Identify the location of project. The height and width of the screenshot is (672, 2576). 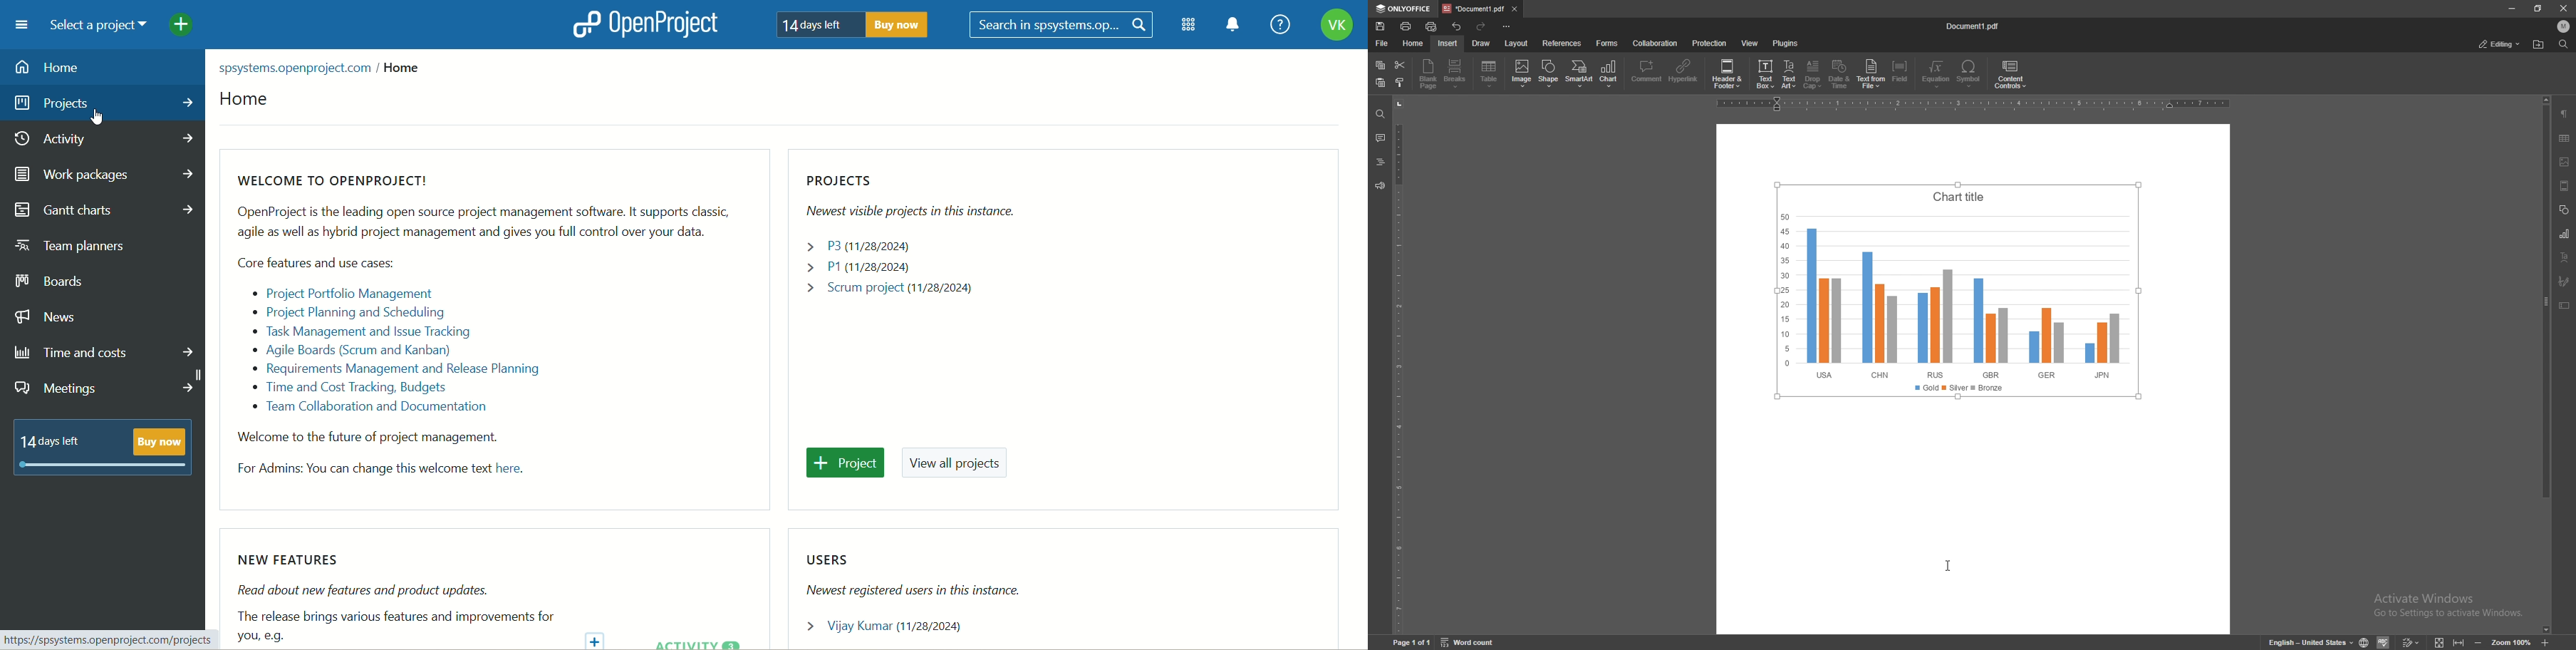
(838, 462).